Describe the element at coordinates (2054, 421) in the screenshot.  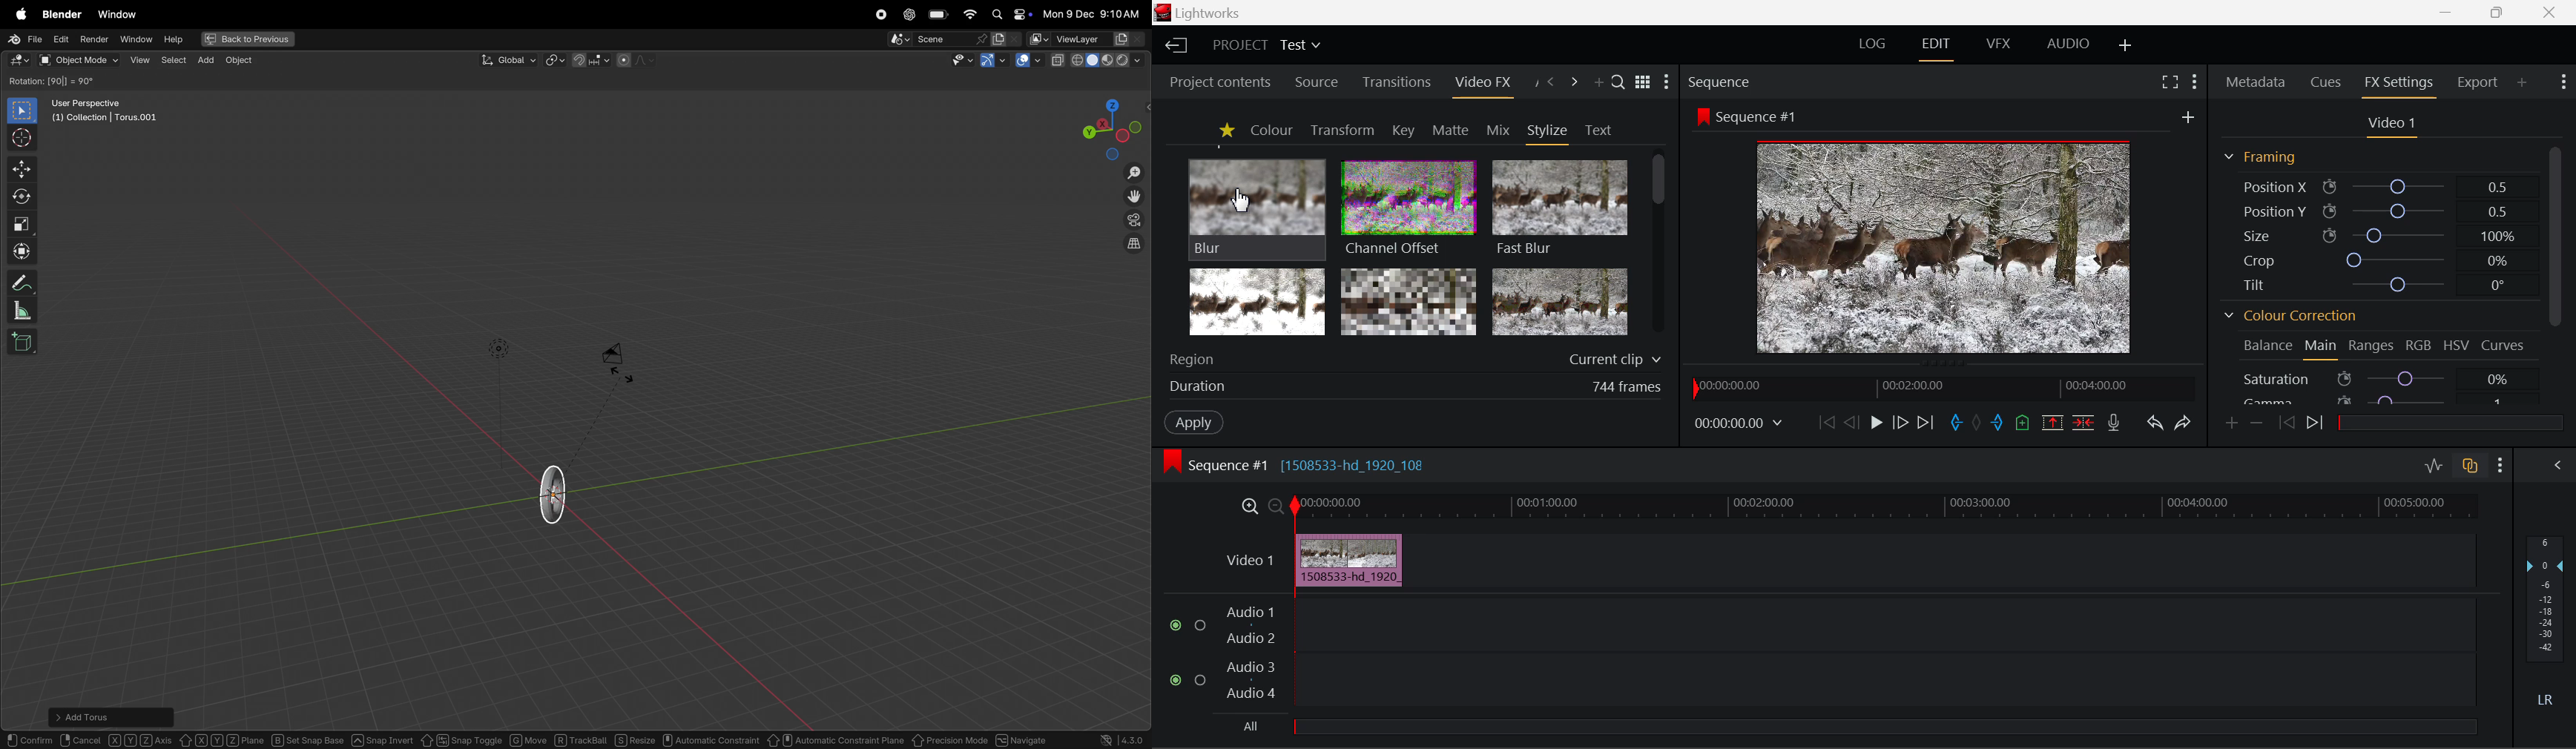
I see `Remove Marked Section` at that location.